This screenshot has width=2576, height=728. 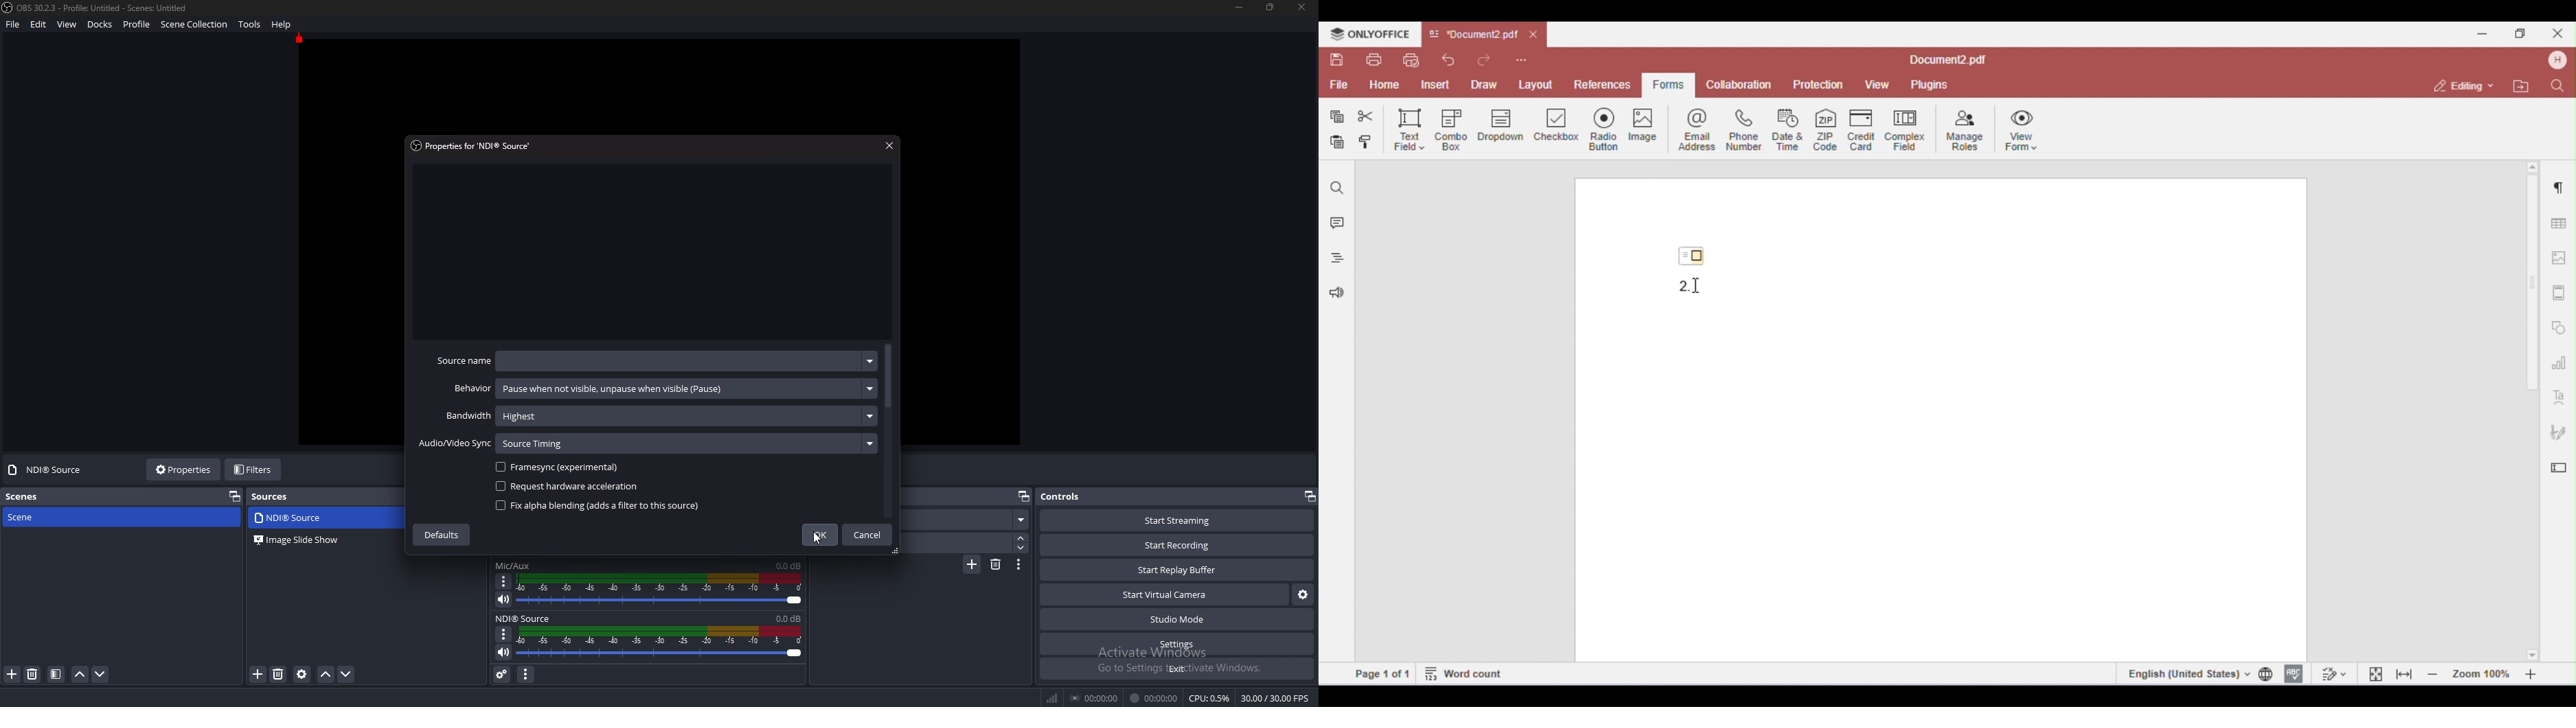 I want to click on audio video sync, so click(x=643, y=443).